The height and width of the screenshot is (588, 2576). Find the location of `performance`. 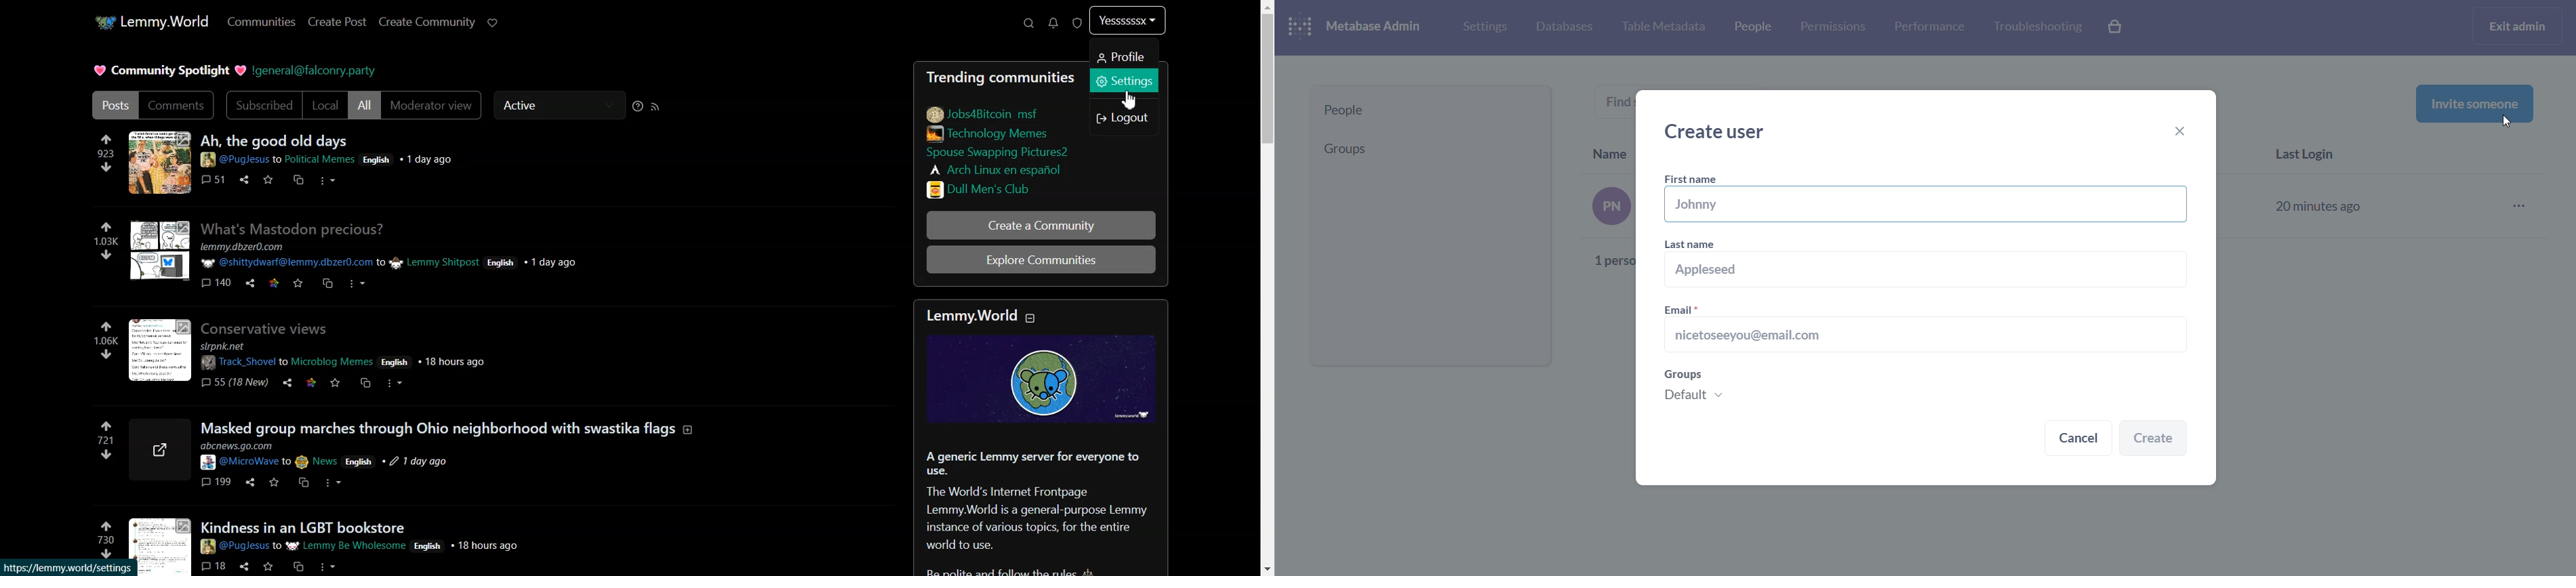

performance is located at coordinates (1929, 26).